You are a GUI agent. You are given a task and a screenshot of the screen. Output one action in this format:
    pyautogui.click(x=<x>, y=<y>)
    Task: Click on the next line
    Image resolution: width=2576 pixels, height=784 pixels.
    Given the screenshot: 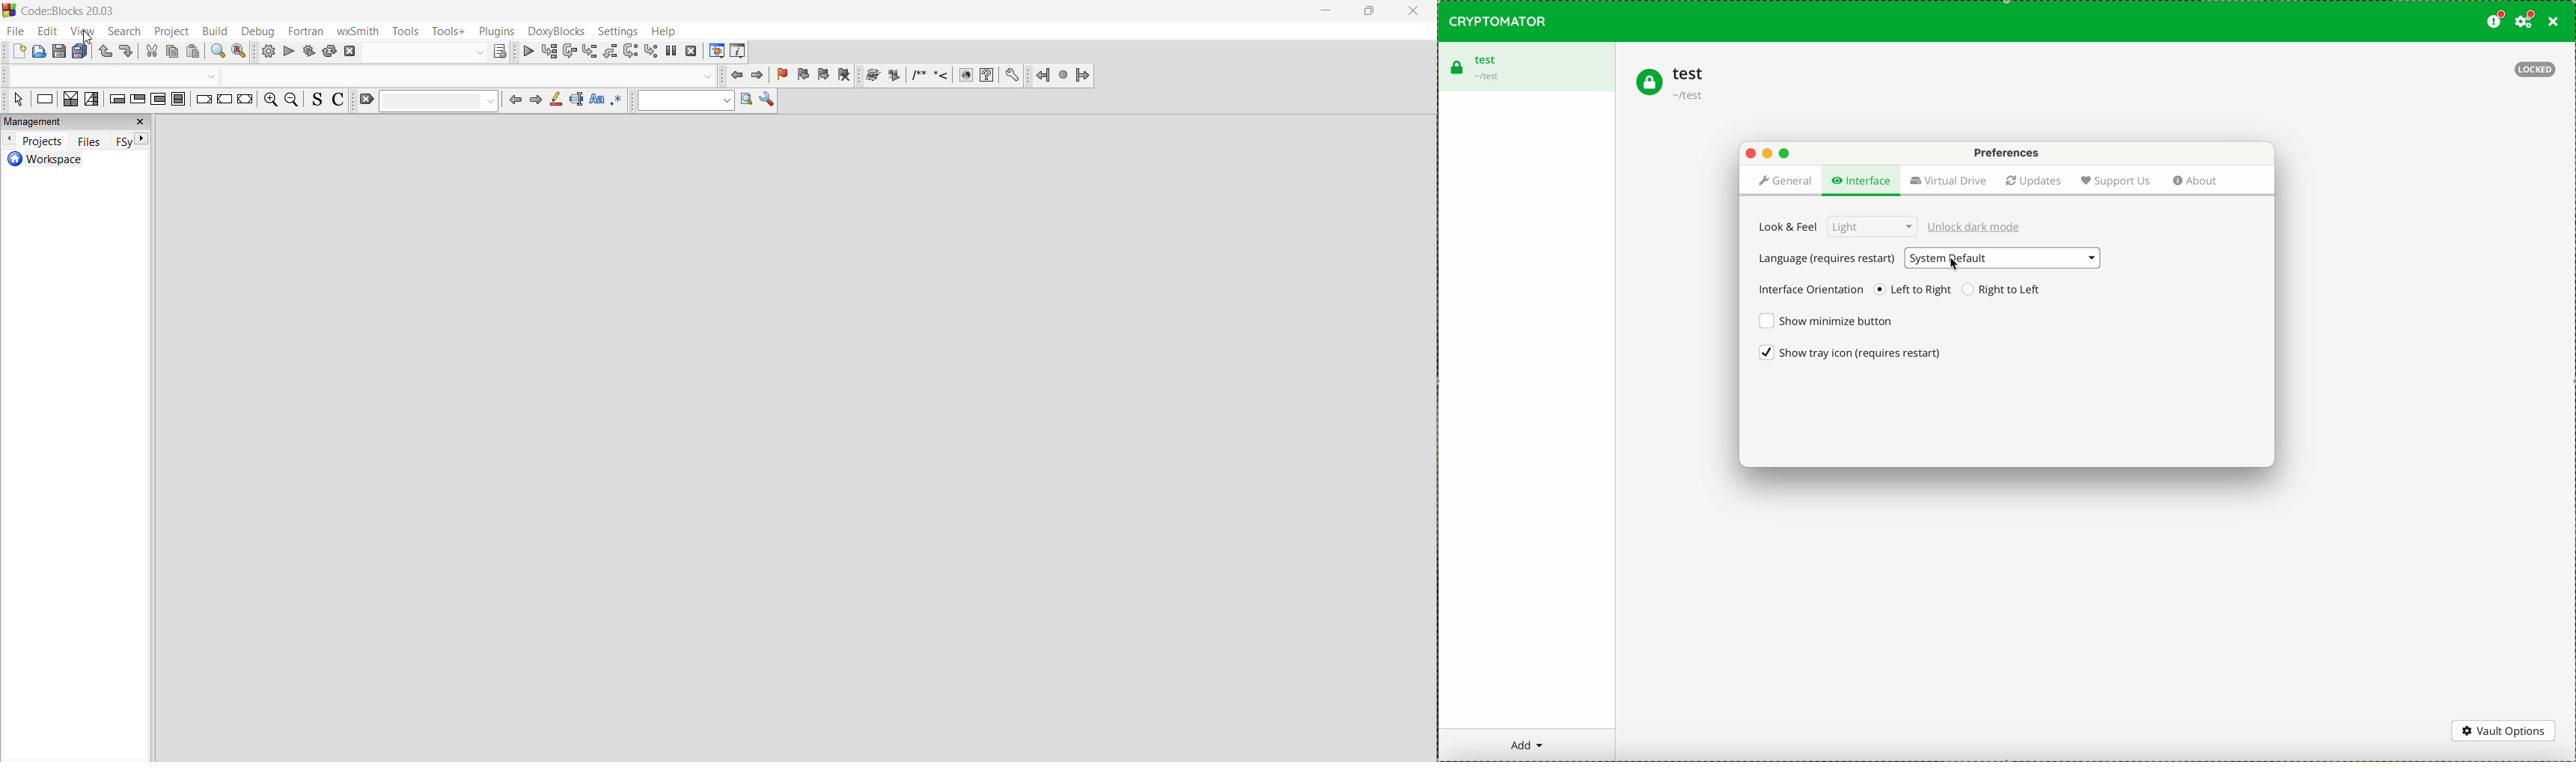 What is the action you would take?
    pyautogui.click(x=572, y=51)
    